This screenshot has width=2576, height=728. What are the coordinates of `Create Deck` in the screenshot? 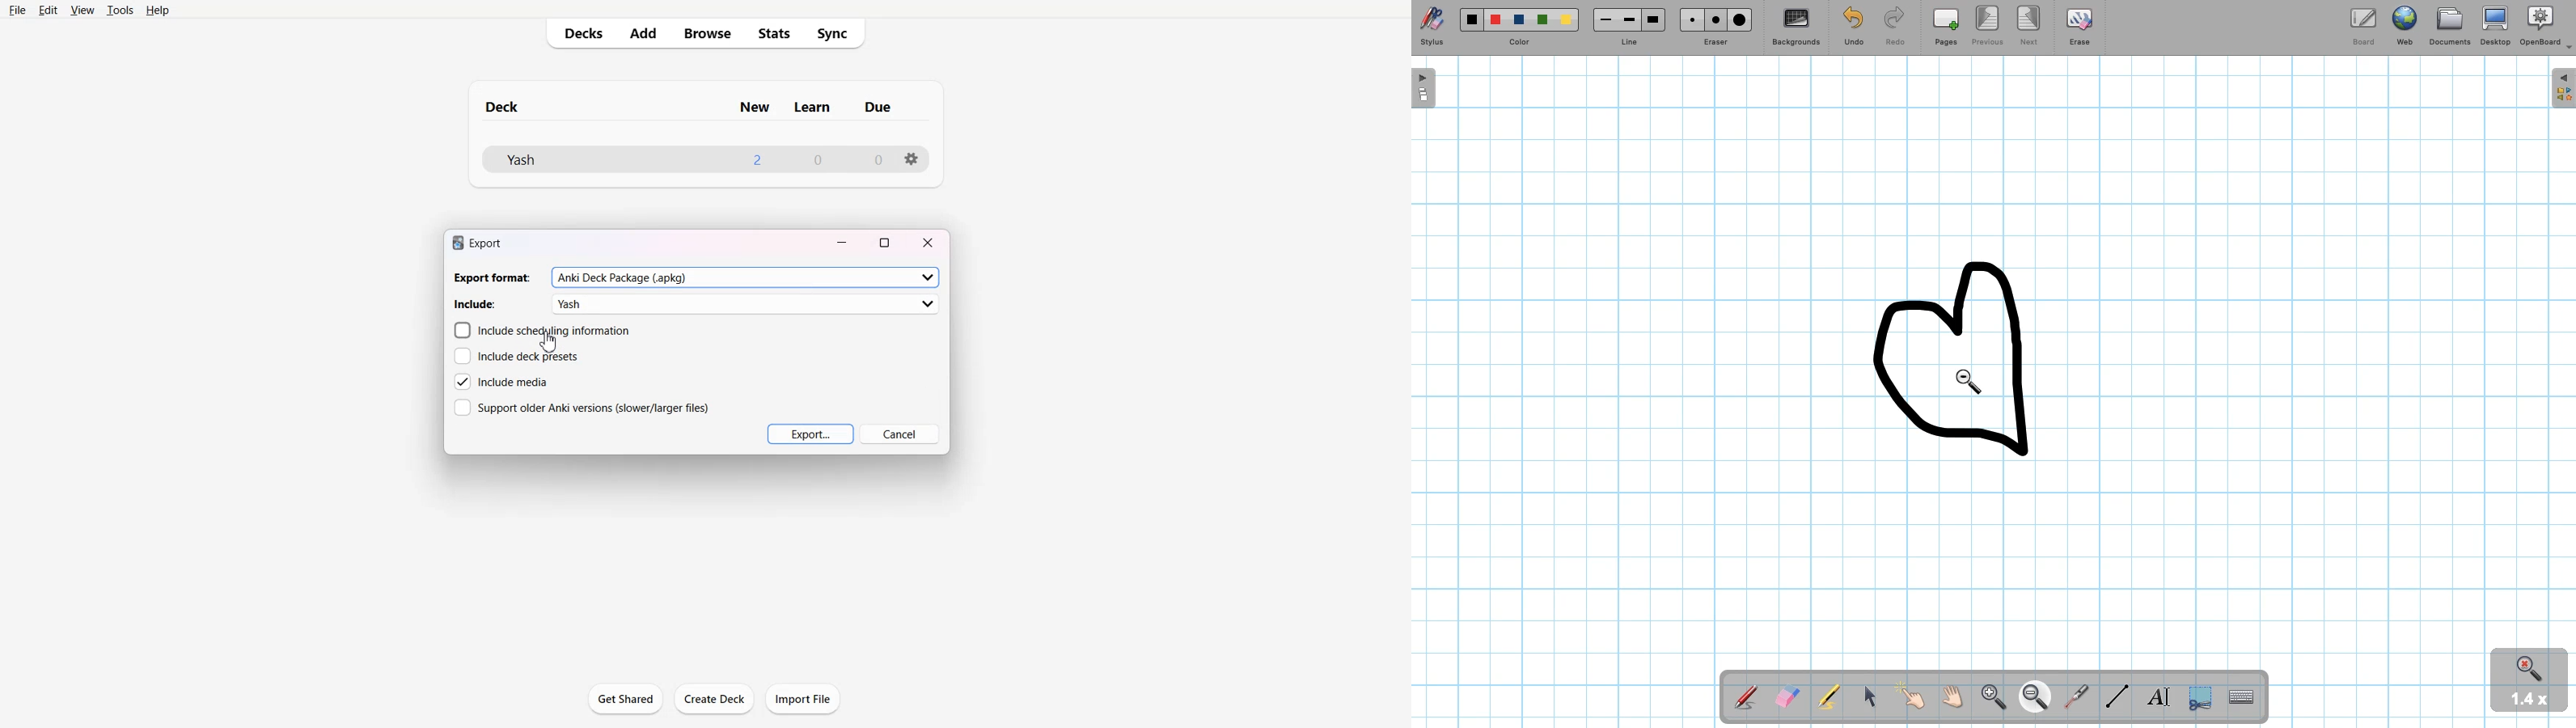 It's located at (714, 699).